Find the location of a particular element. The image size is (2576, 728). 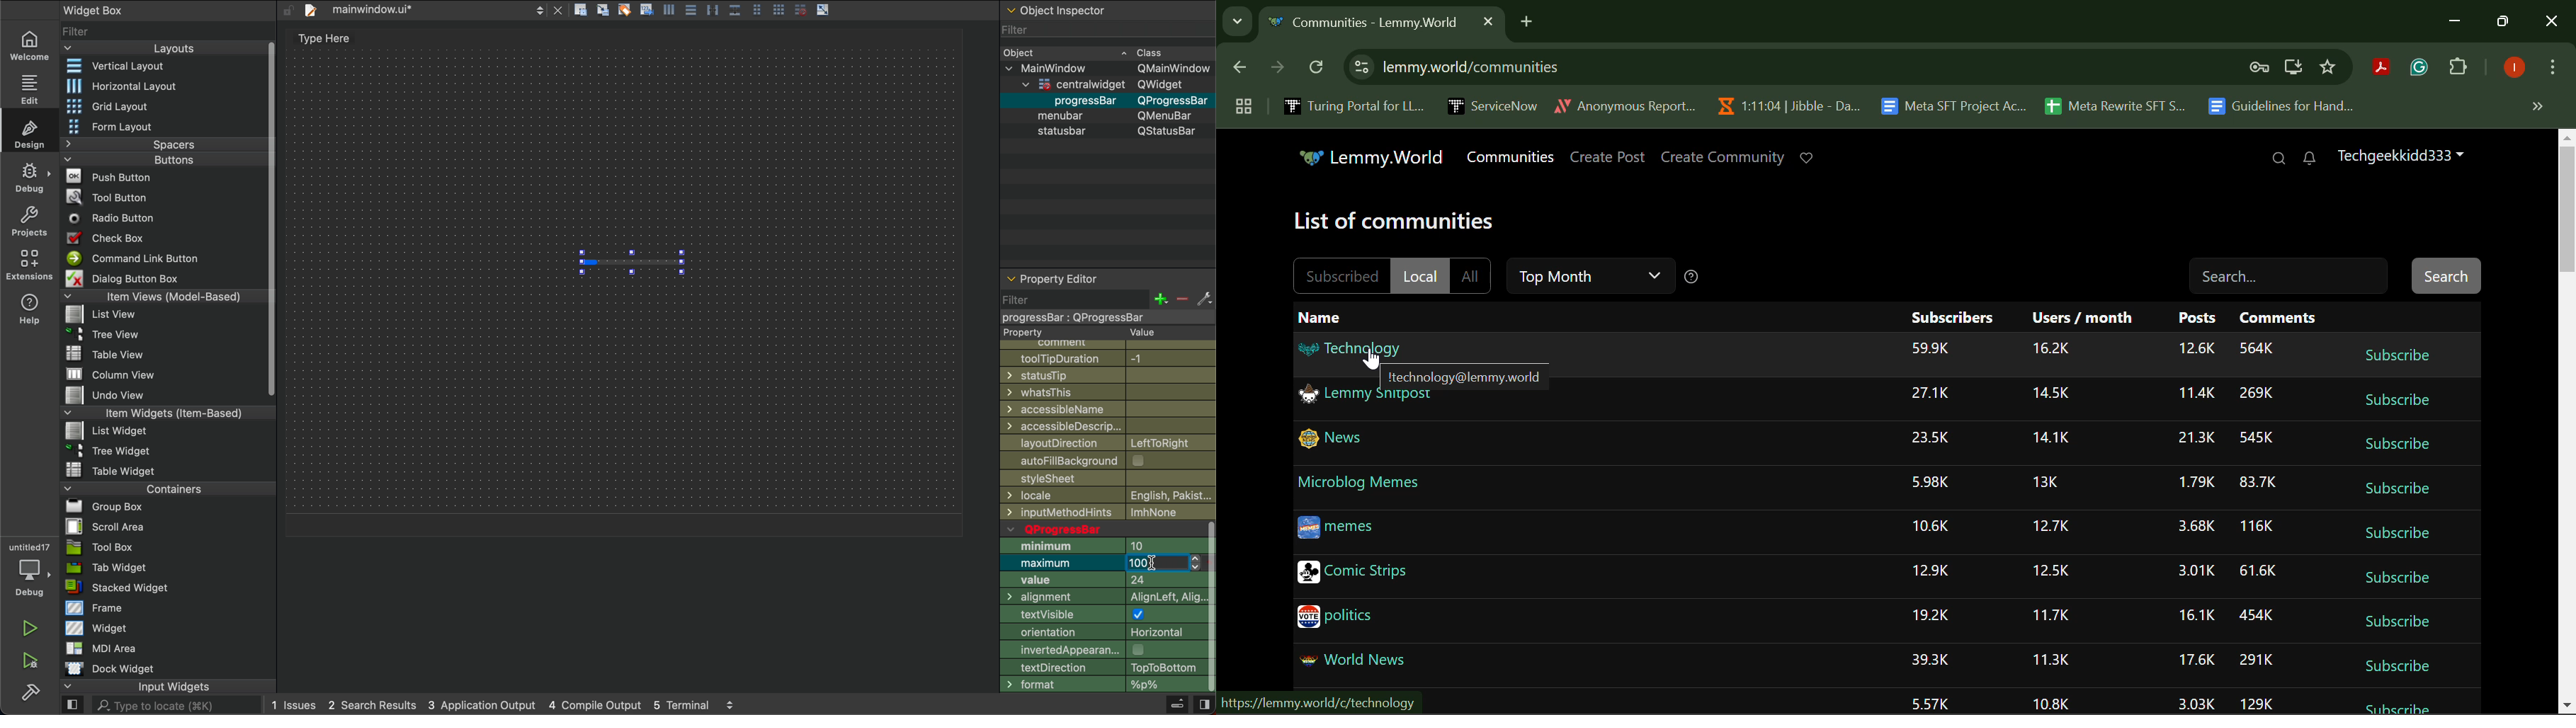

logs is located at coordinates (503, 706).